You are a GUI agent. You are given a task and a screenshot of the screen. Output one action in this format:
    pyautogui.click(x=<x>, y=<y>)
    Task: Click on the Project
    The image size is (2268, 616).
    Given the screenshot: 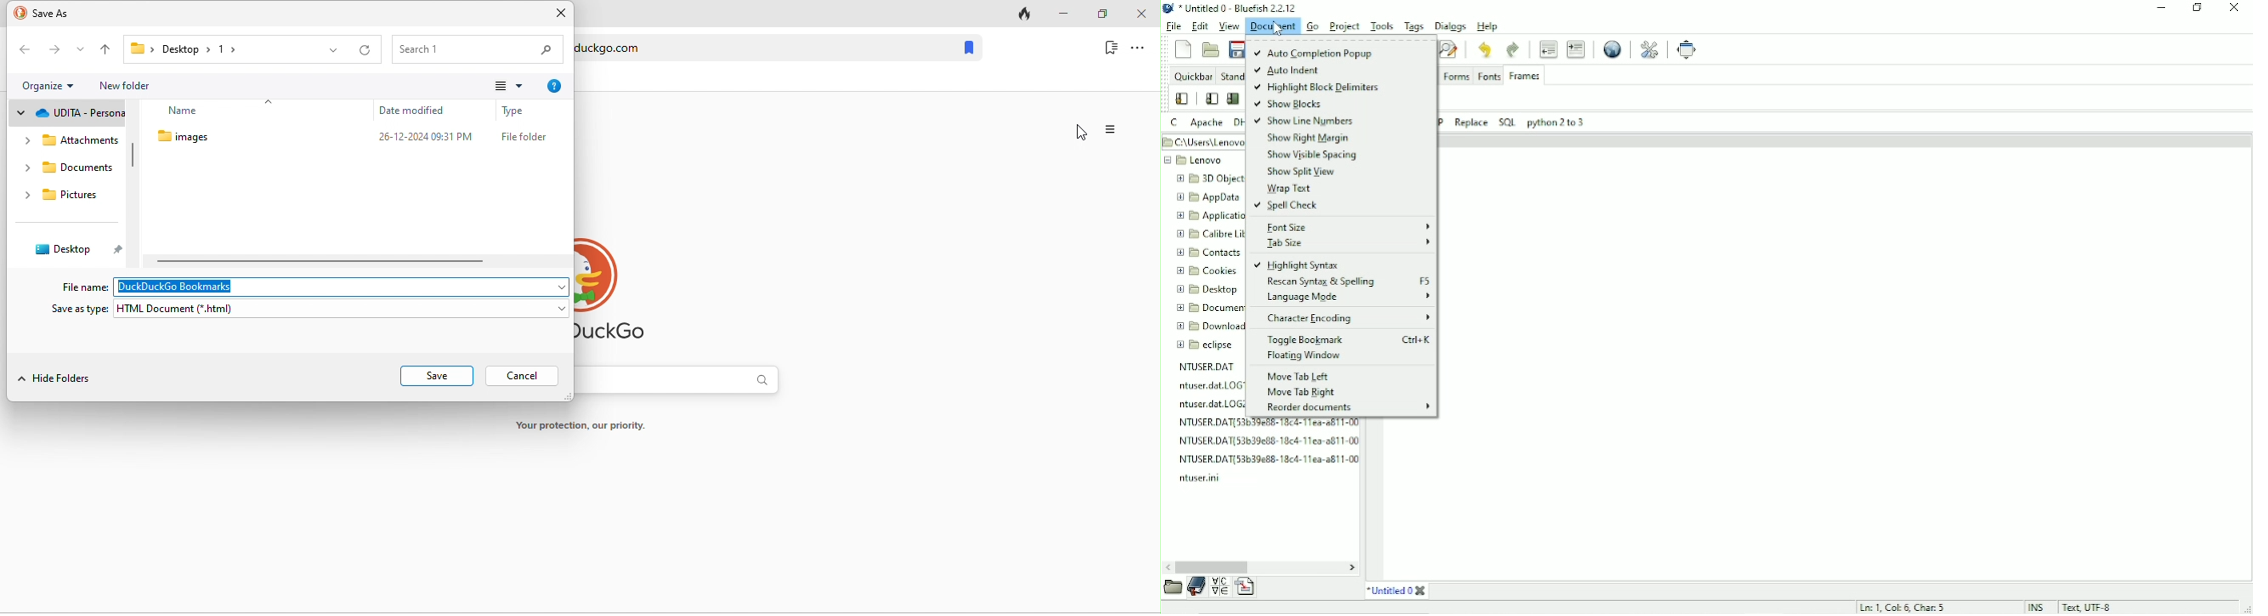 What is the action you would take?
    pyautogui.click(x=1343, y=26)
    